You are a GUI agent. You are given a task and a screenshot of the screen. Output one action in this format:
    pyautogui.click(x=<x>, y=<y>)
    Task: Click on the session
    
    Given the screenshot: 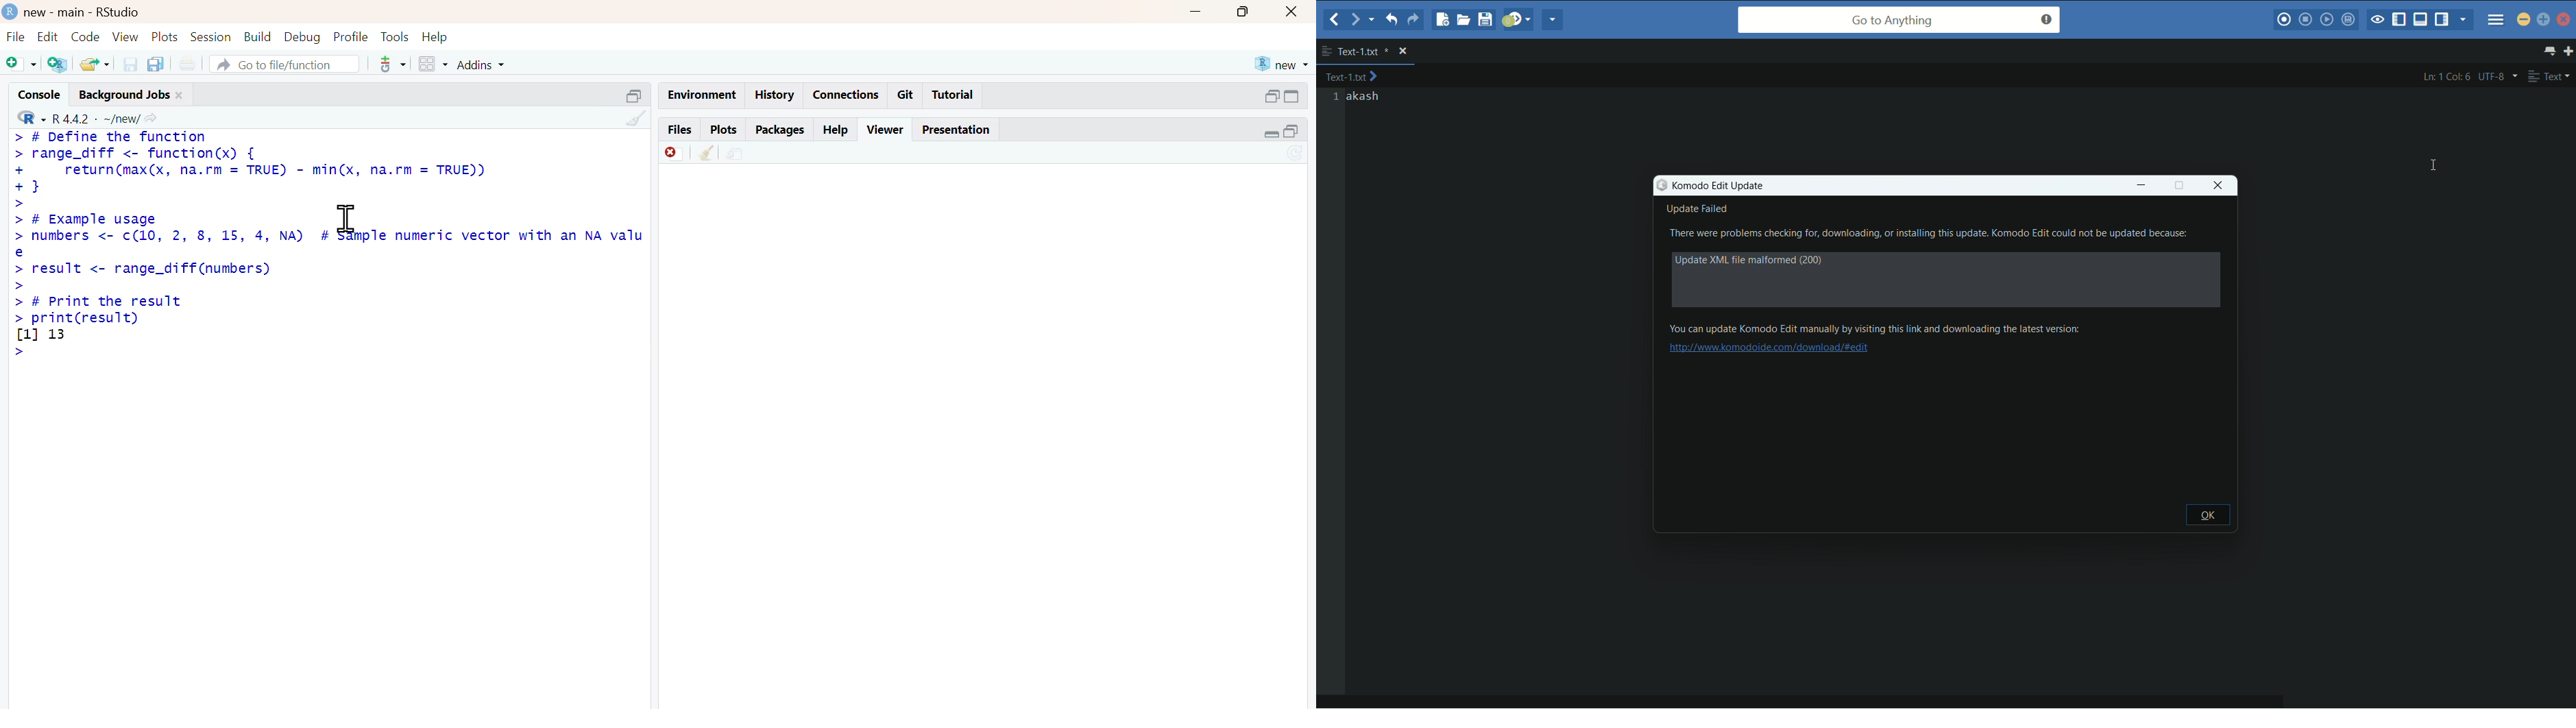 What is the action you would take?
    pyautogui.click(x=212, y=38)
    